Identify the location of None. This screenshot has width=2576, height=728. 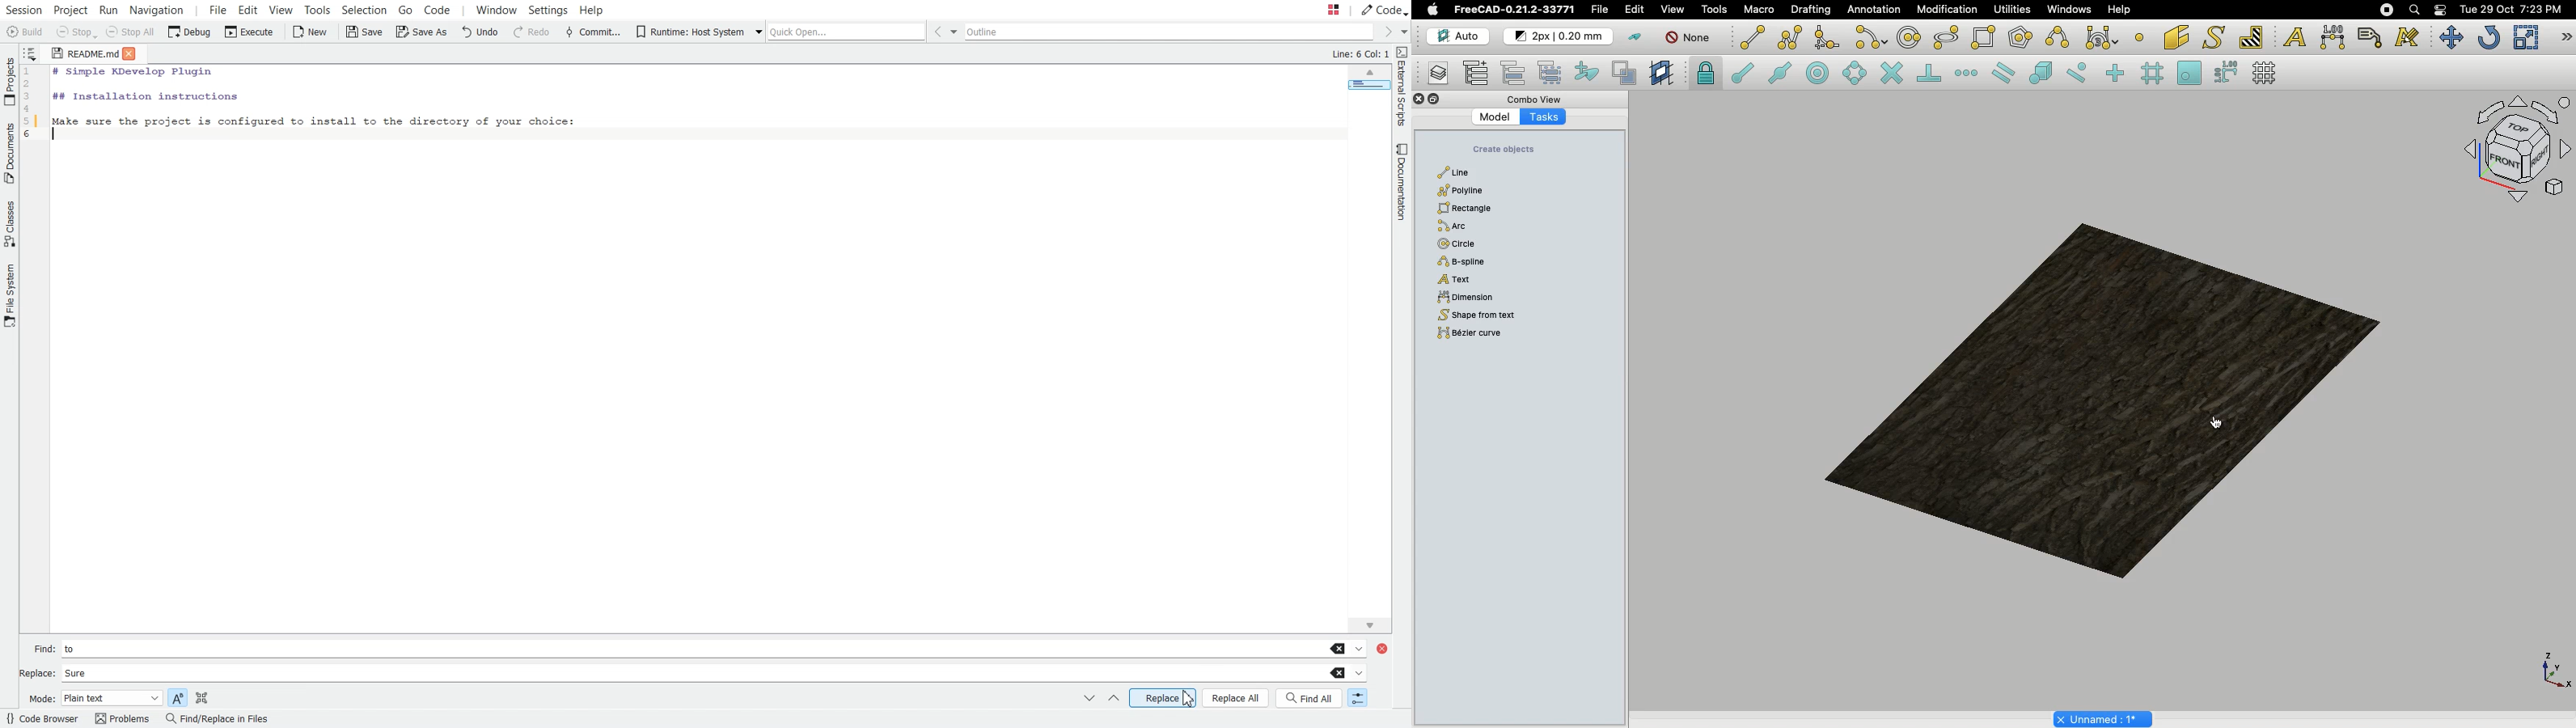
(1687, 39).